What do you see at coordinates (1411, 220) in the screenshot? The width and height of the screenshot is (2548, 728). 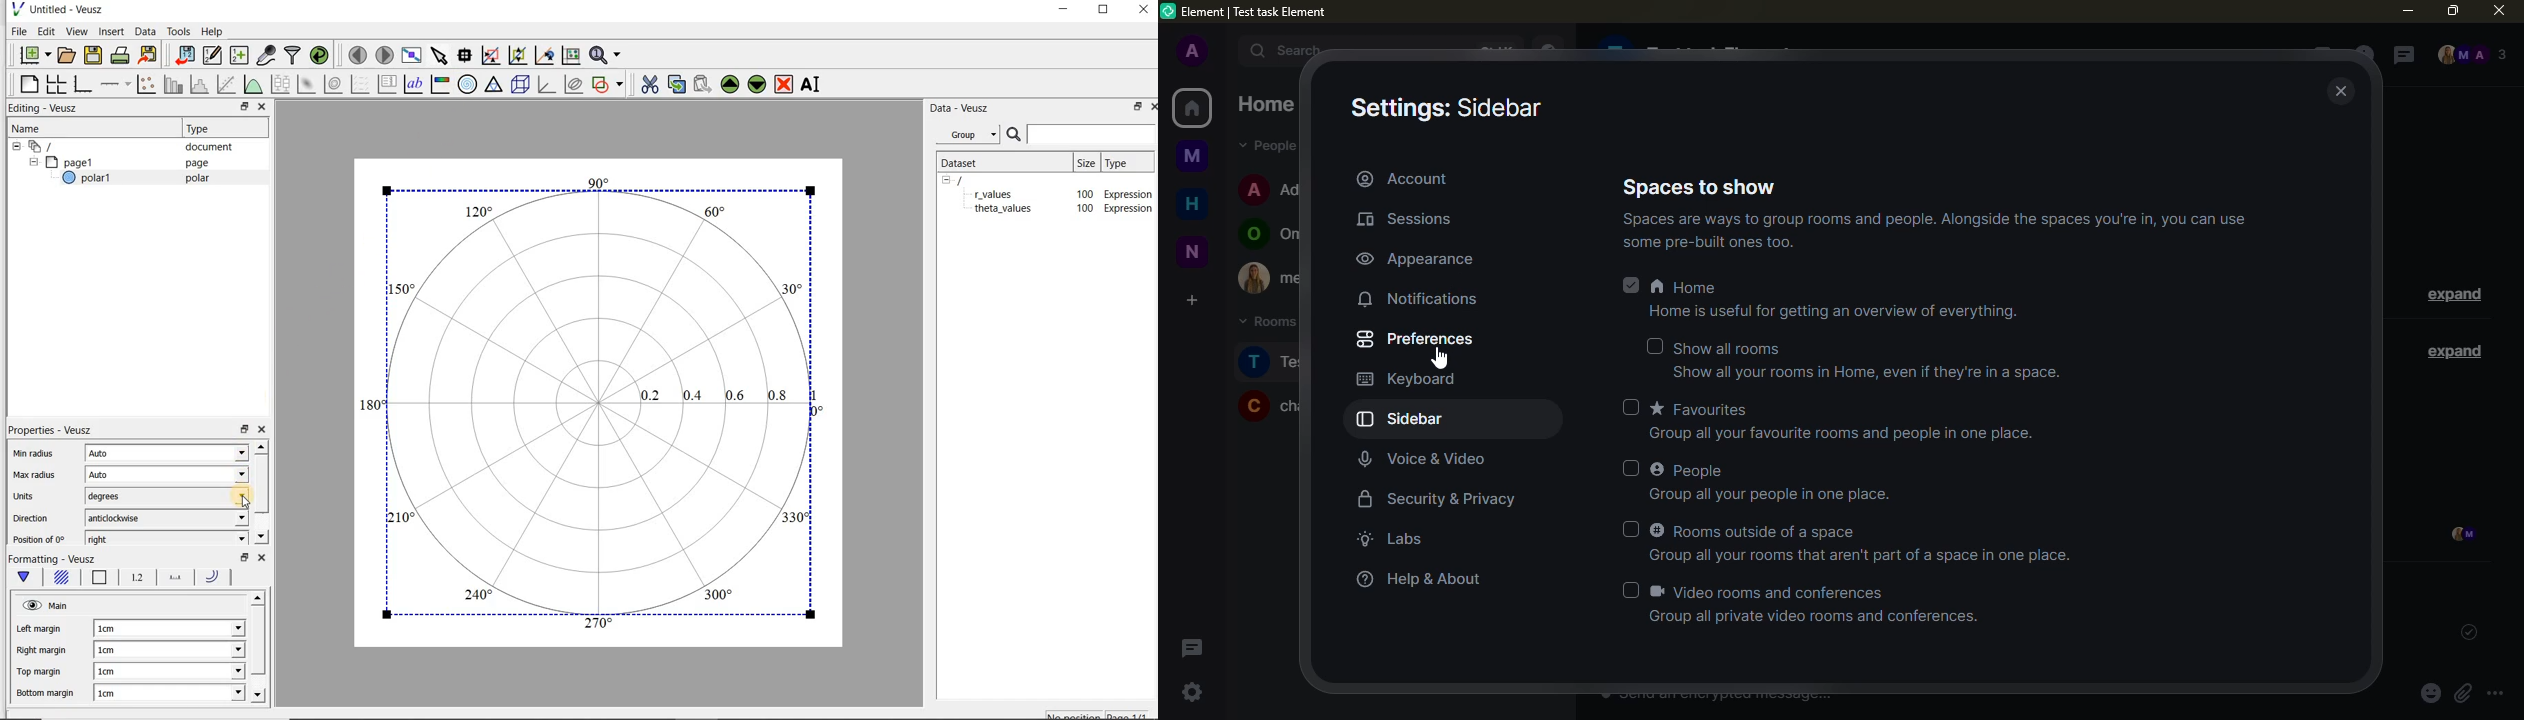 I see `sessions` at bounding box center [1411, 220].